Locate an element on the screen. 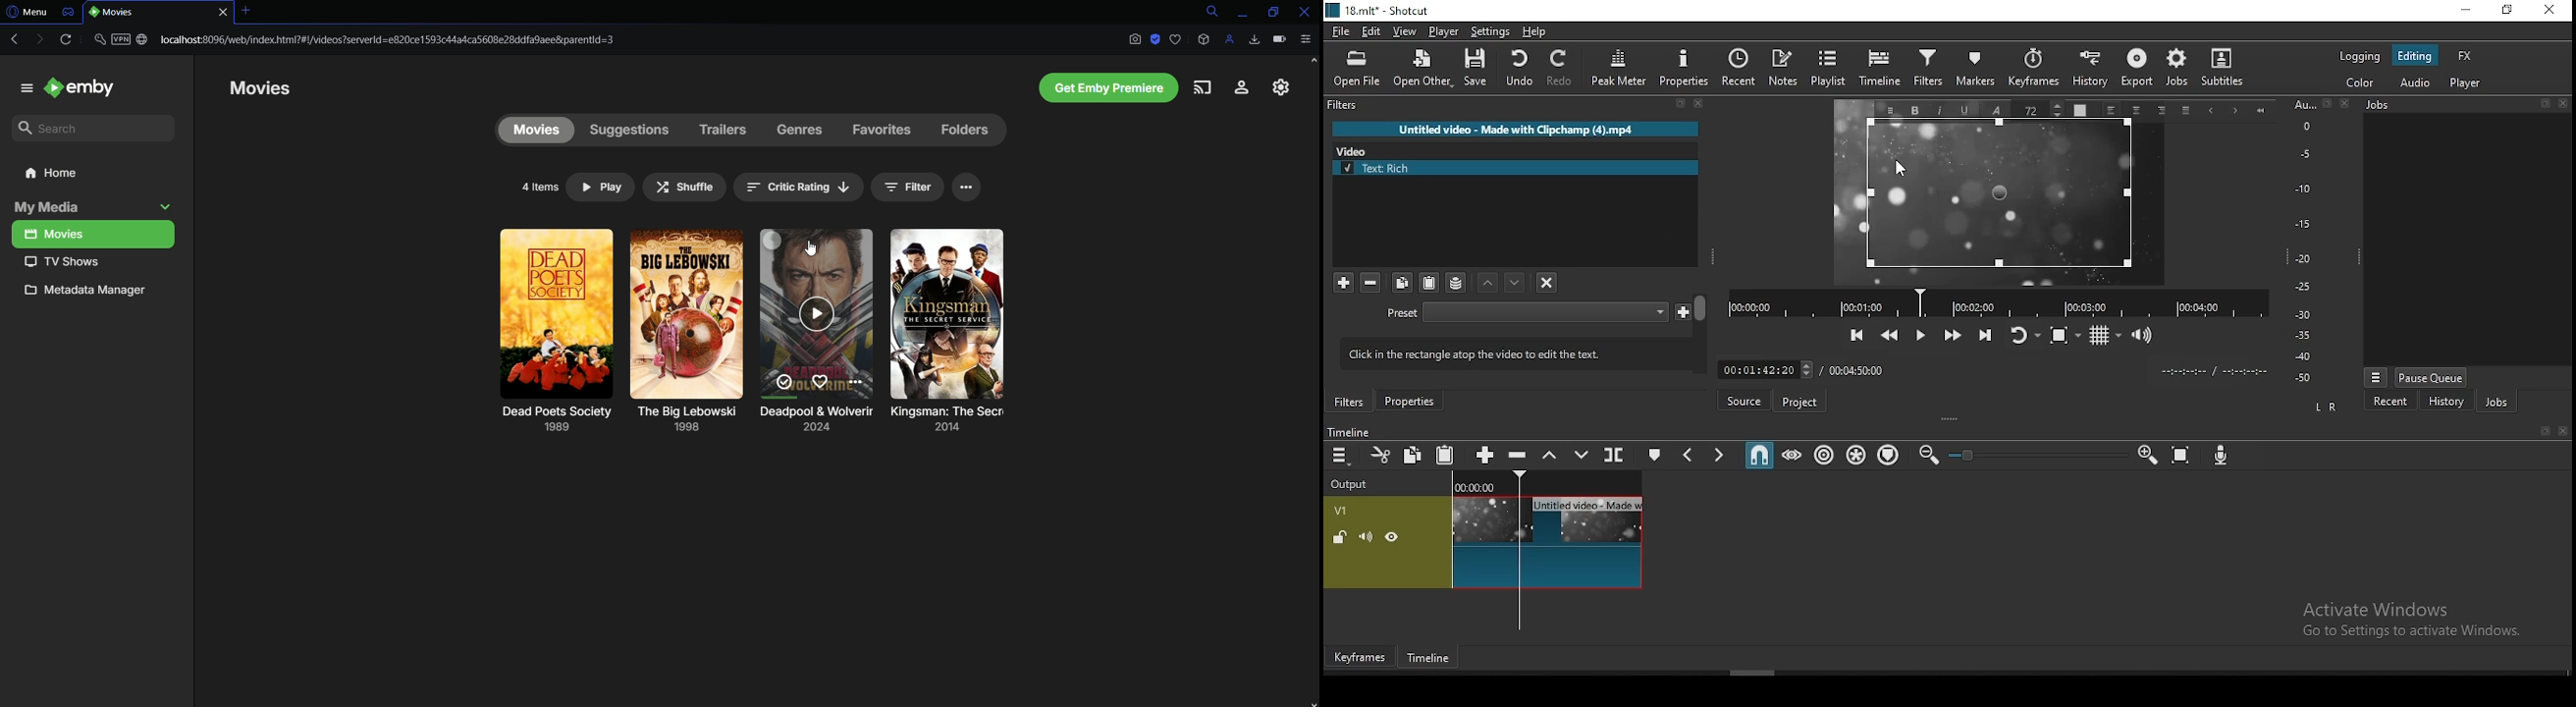  Shuffle is located at coordinates (691, 187).